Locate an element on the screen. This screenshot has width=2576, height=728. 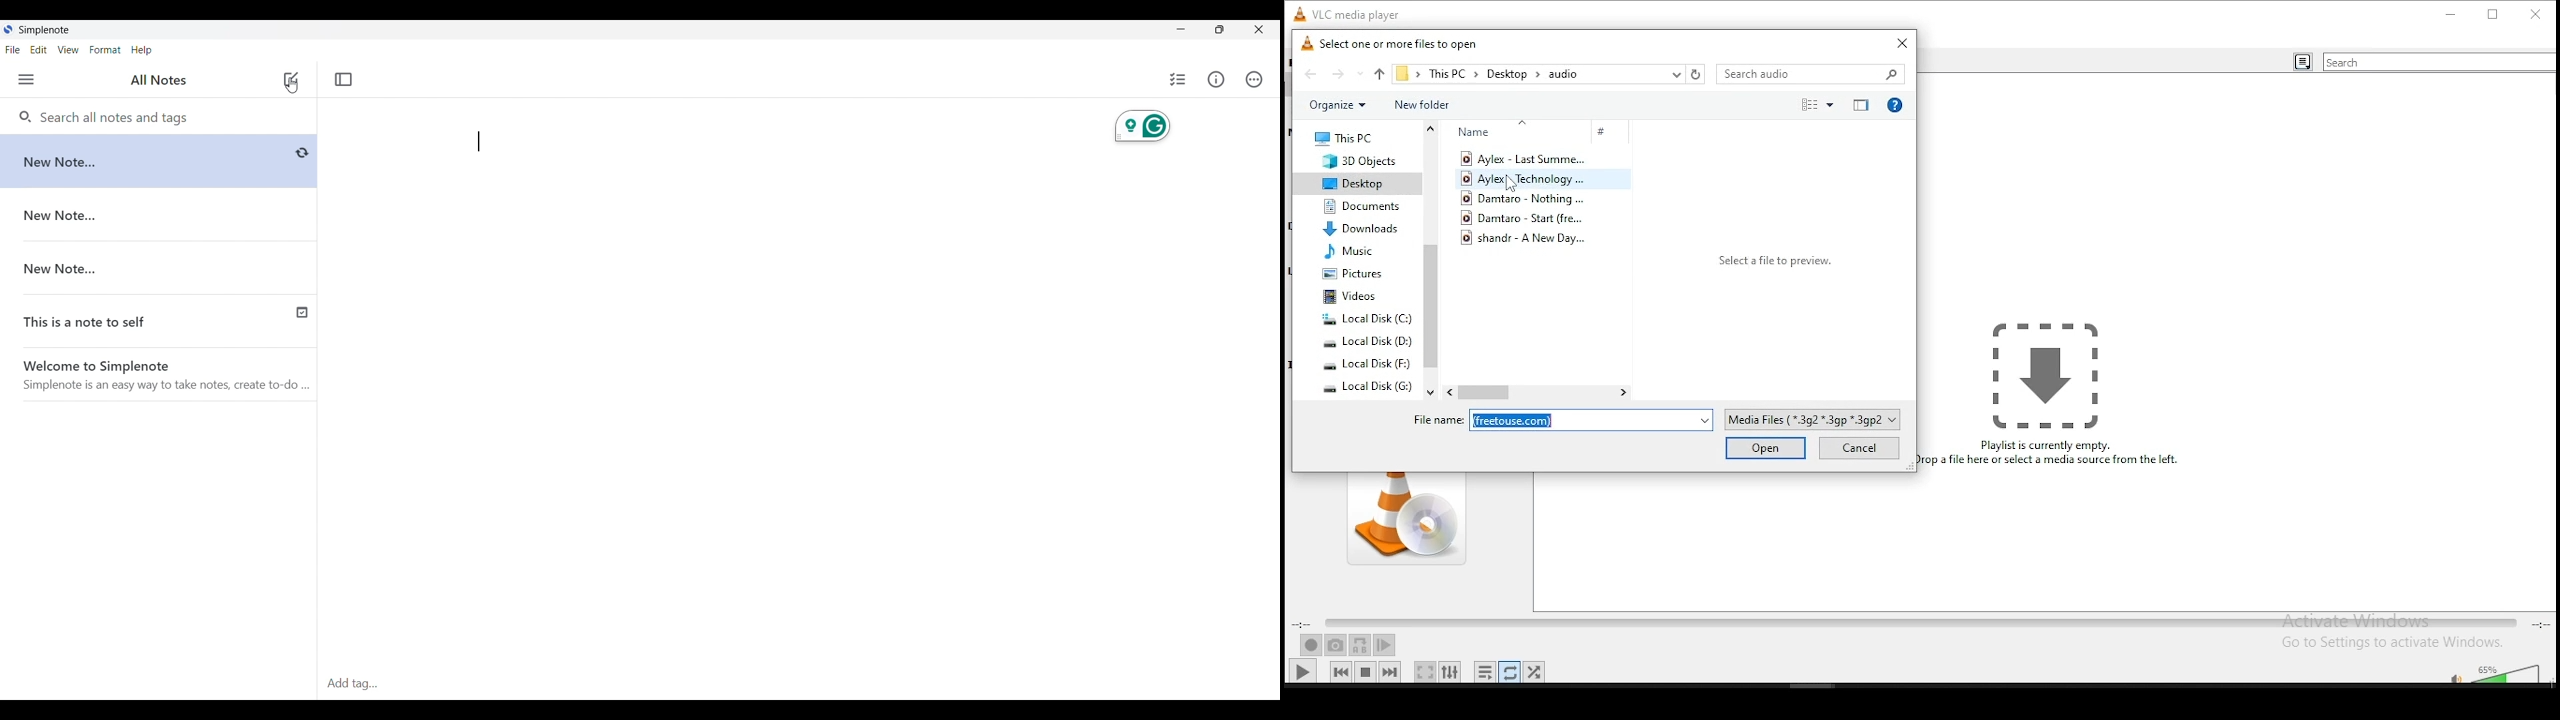
downloads is located at coordinates (1360, 228).